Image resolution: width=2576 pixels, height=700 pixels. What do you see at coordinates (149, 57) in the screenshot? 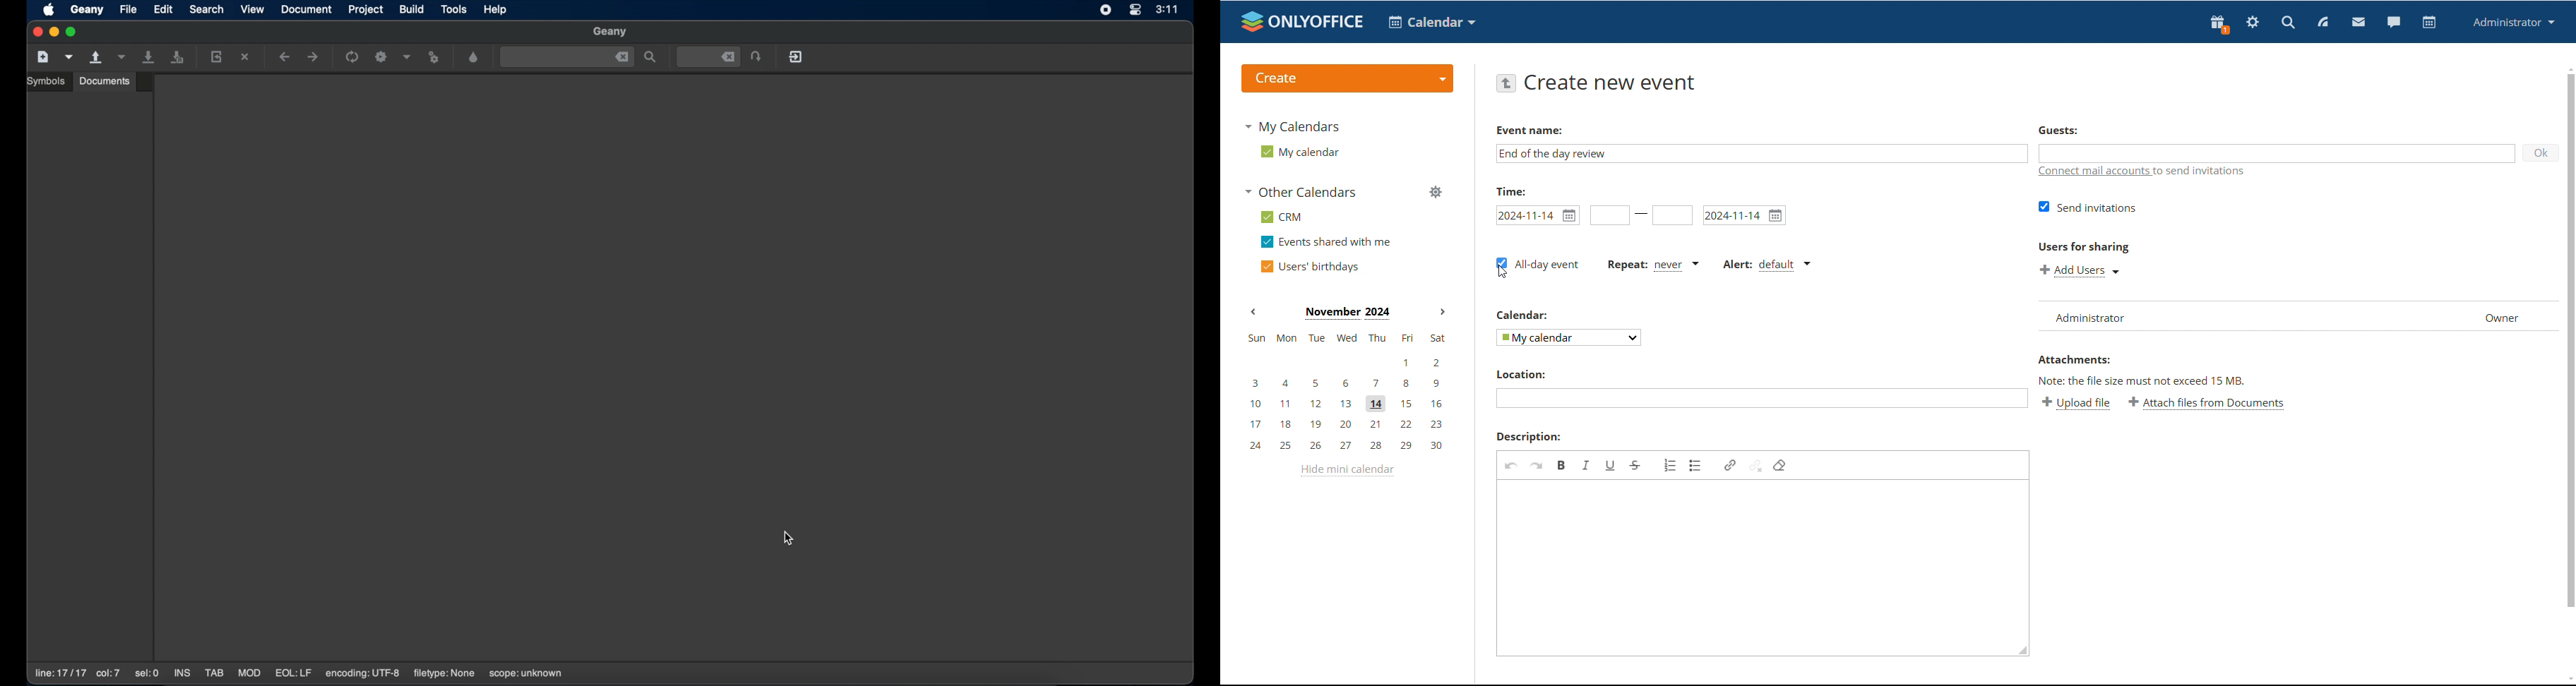
I see `save all current file` at bounding box center [149, 57].